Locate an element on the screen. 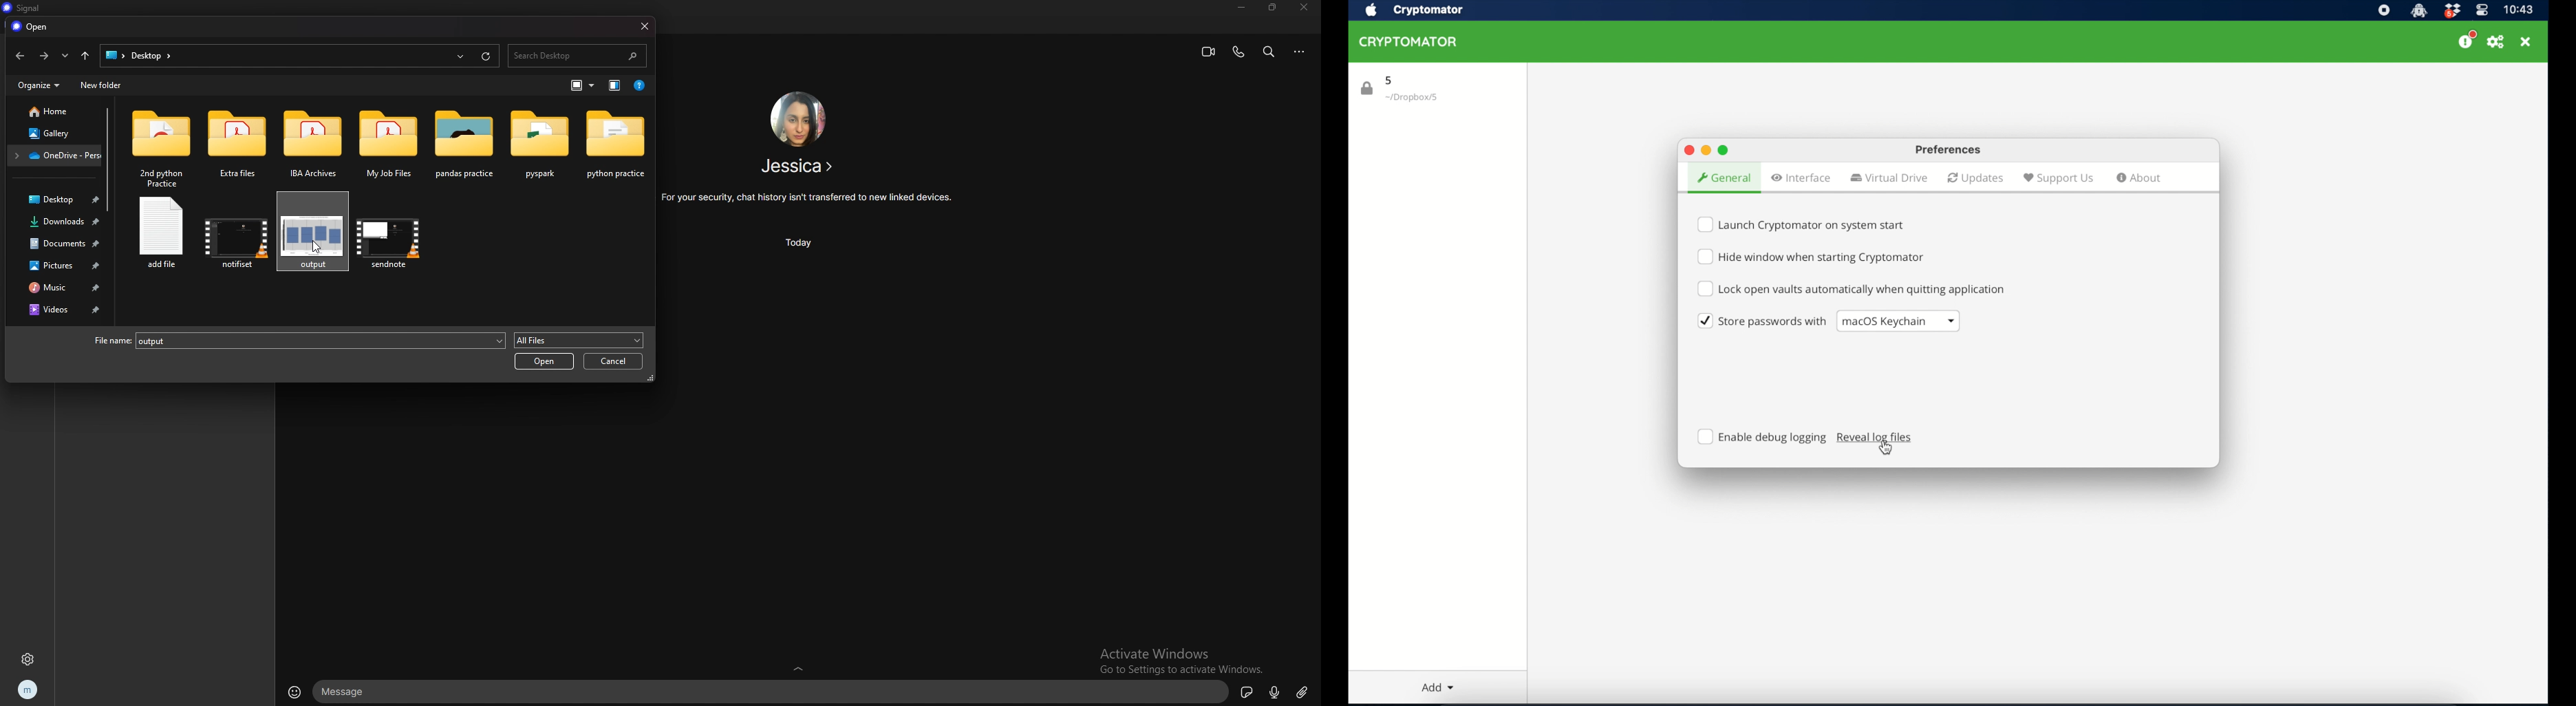  preferences is located at coordinates (1949, 150).